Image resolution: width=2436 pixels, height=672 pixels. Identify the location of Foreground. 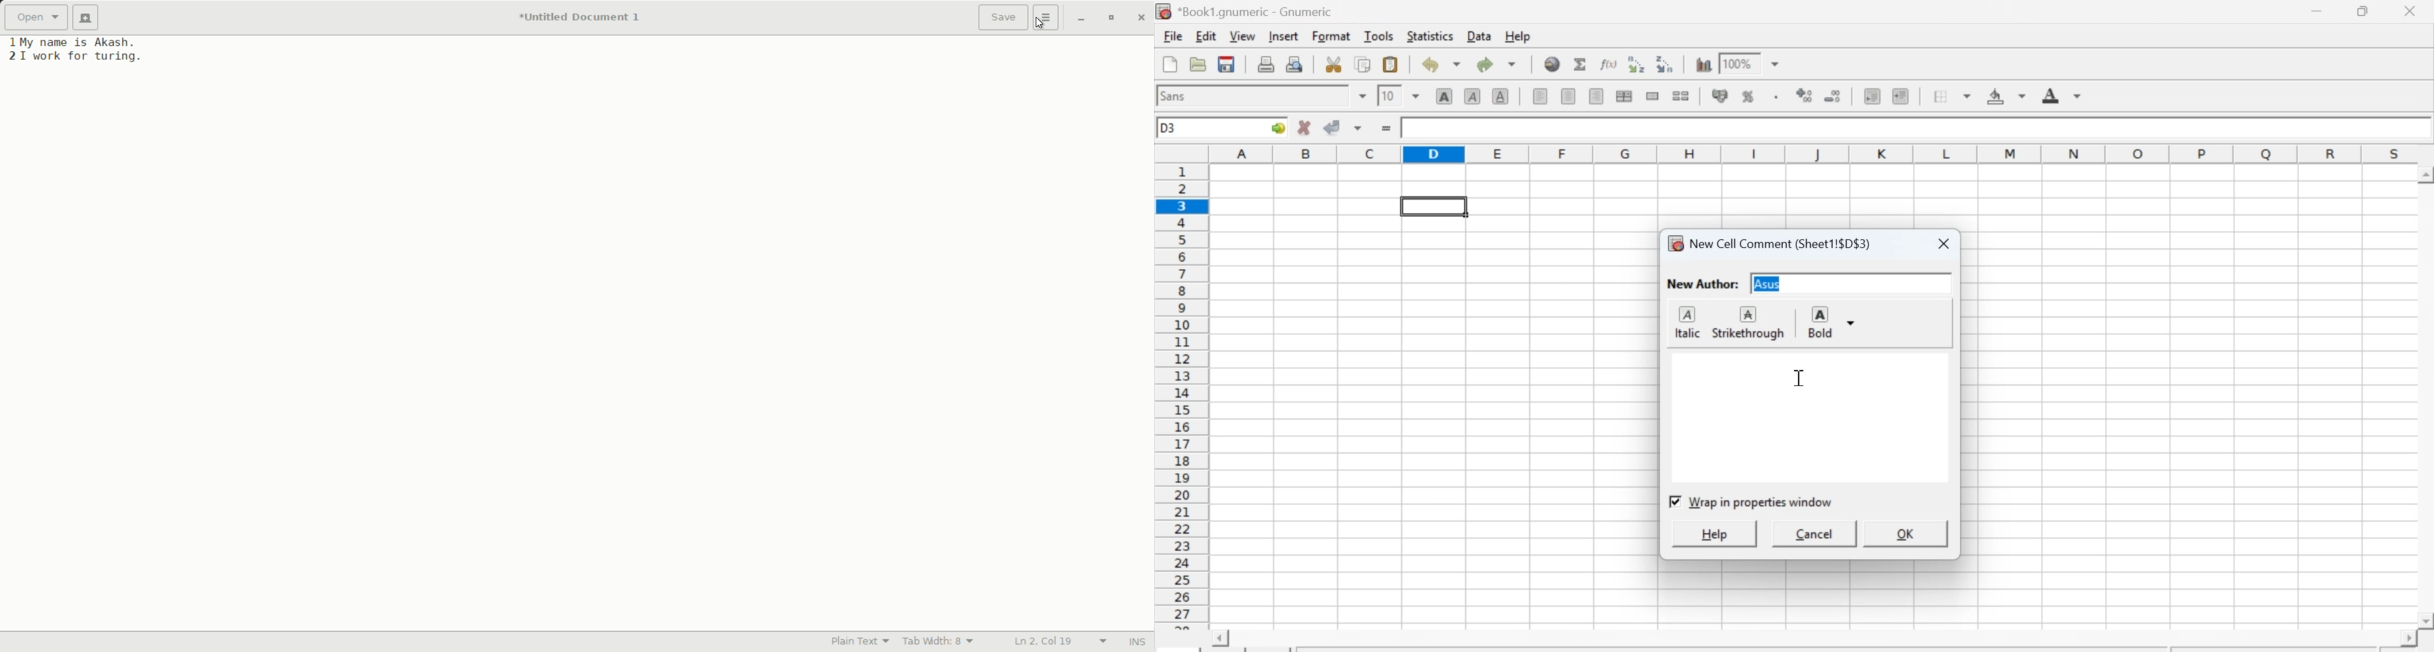
(2062, 97).